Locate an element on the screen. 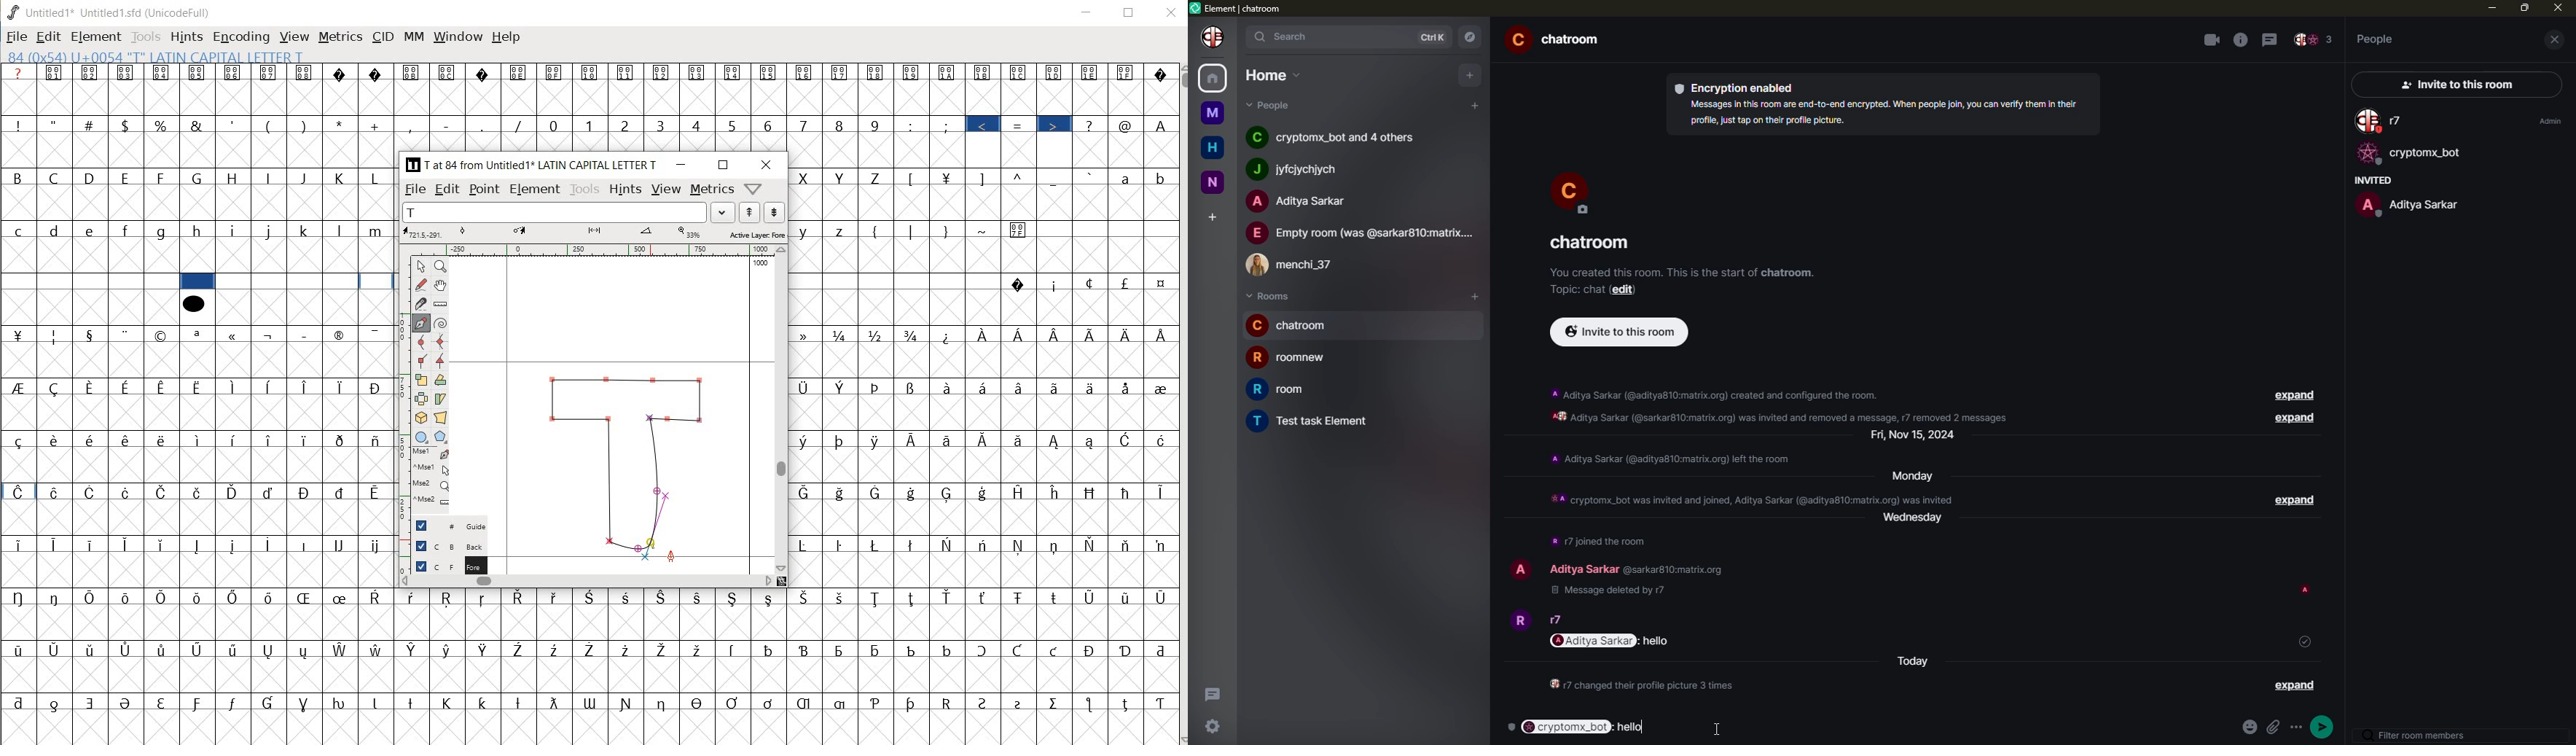 This screenshot has height=756, width=2576. file is located at coordinates (416, 190).